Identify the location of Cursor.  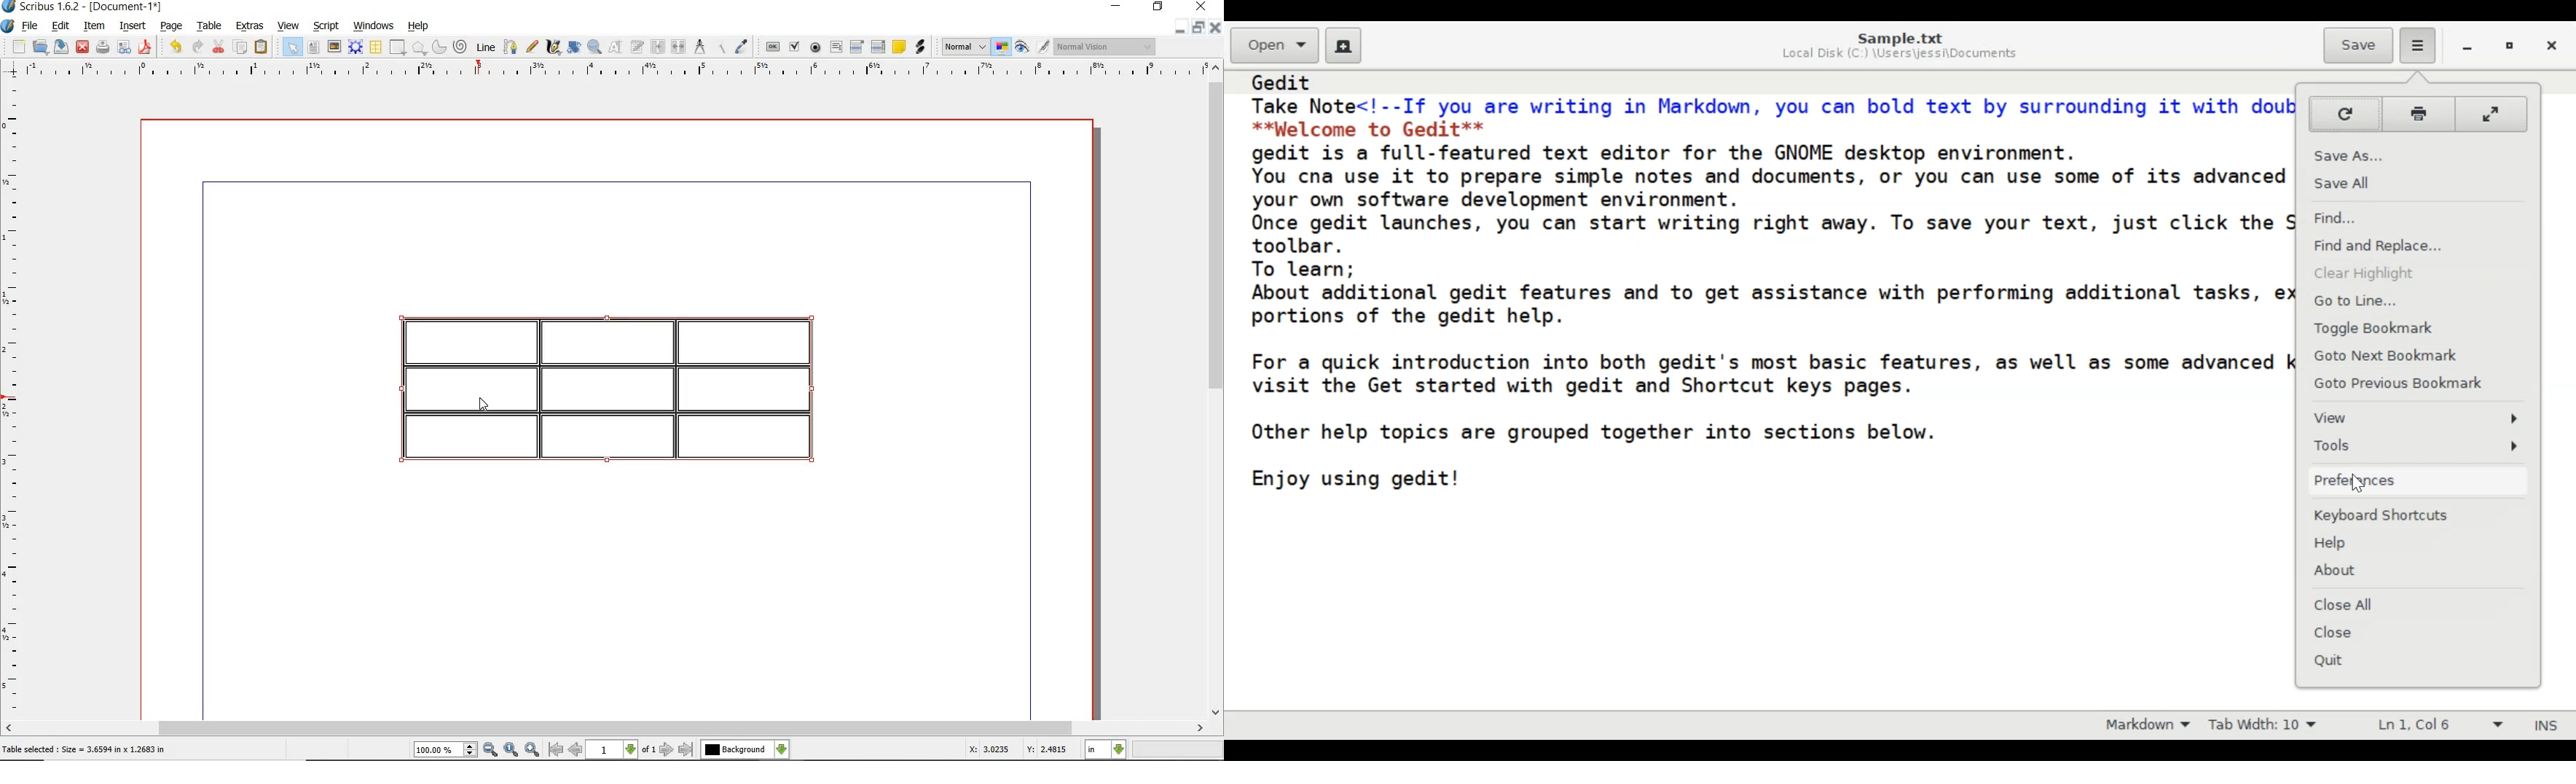
(484, 403).